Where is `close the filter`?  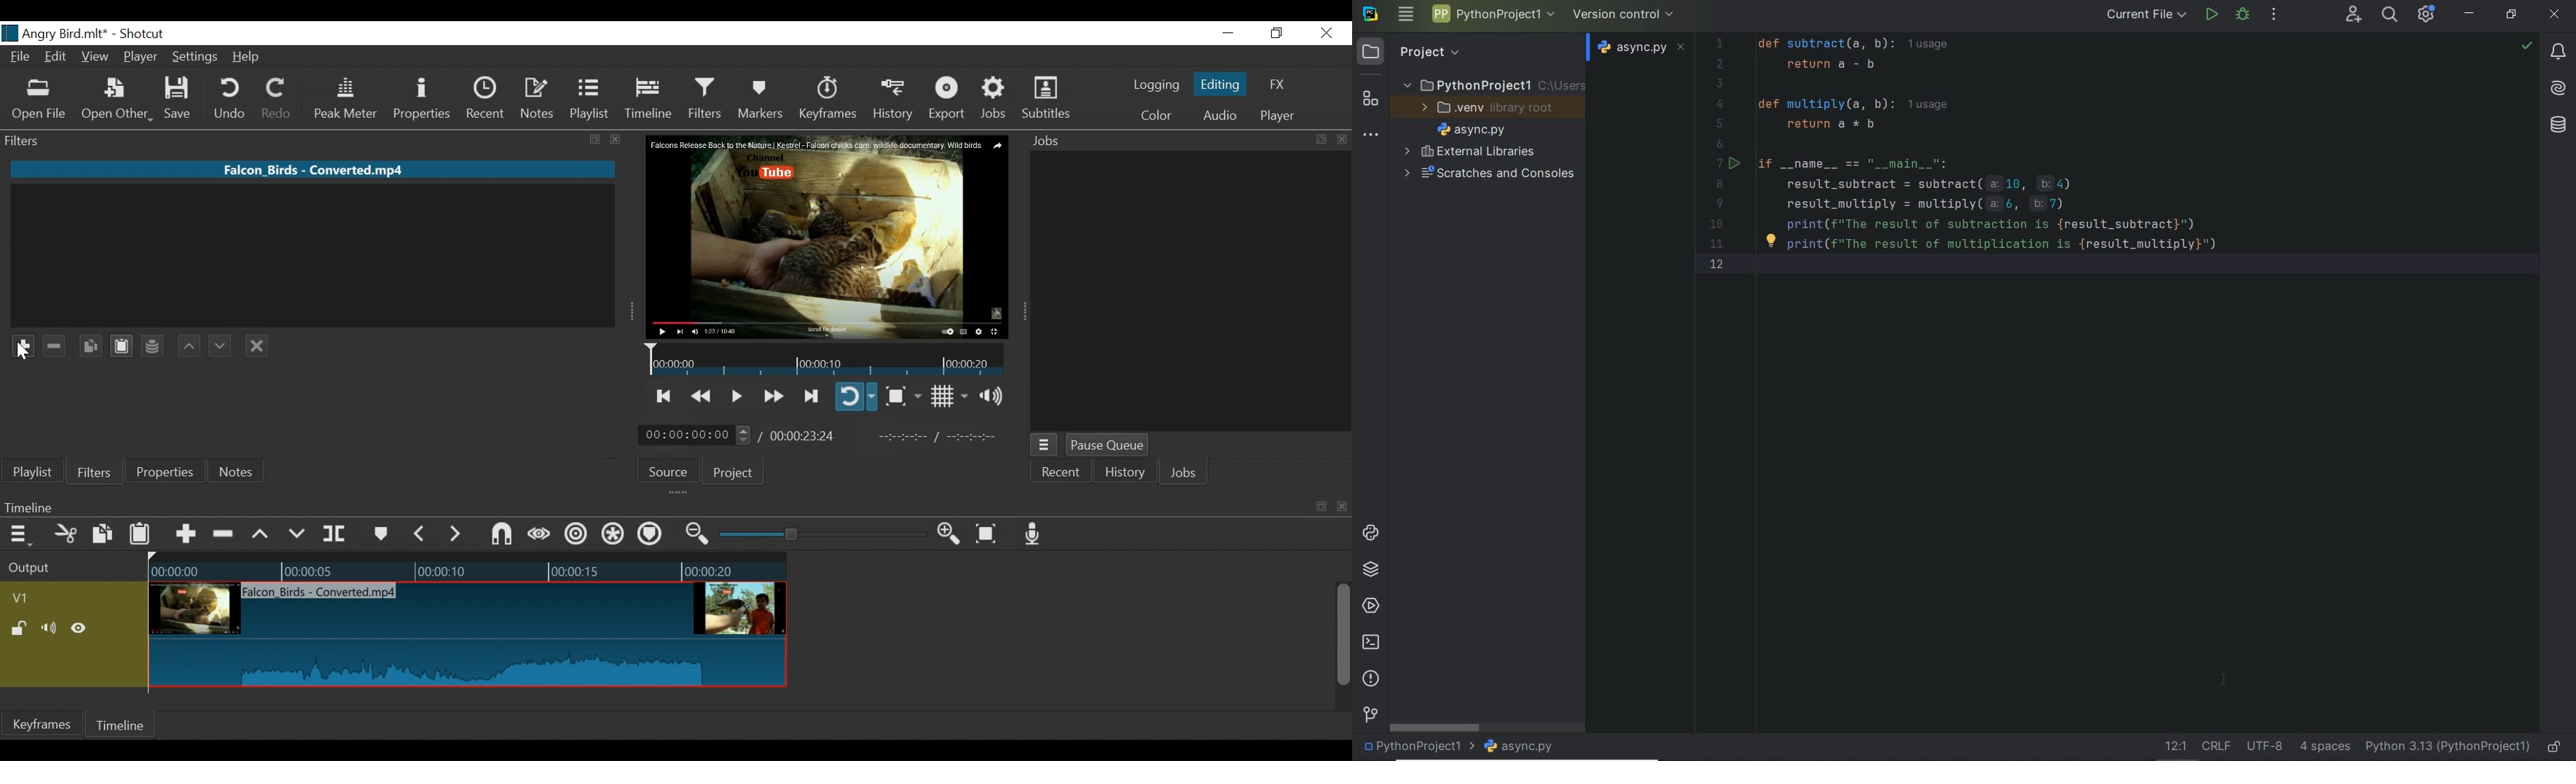 close the filter is located at coordinates (257, 346).